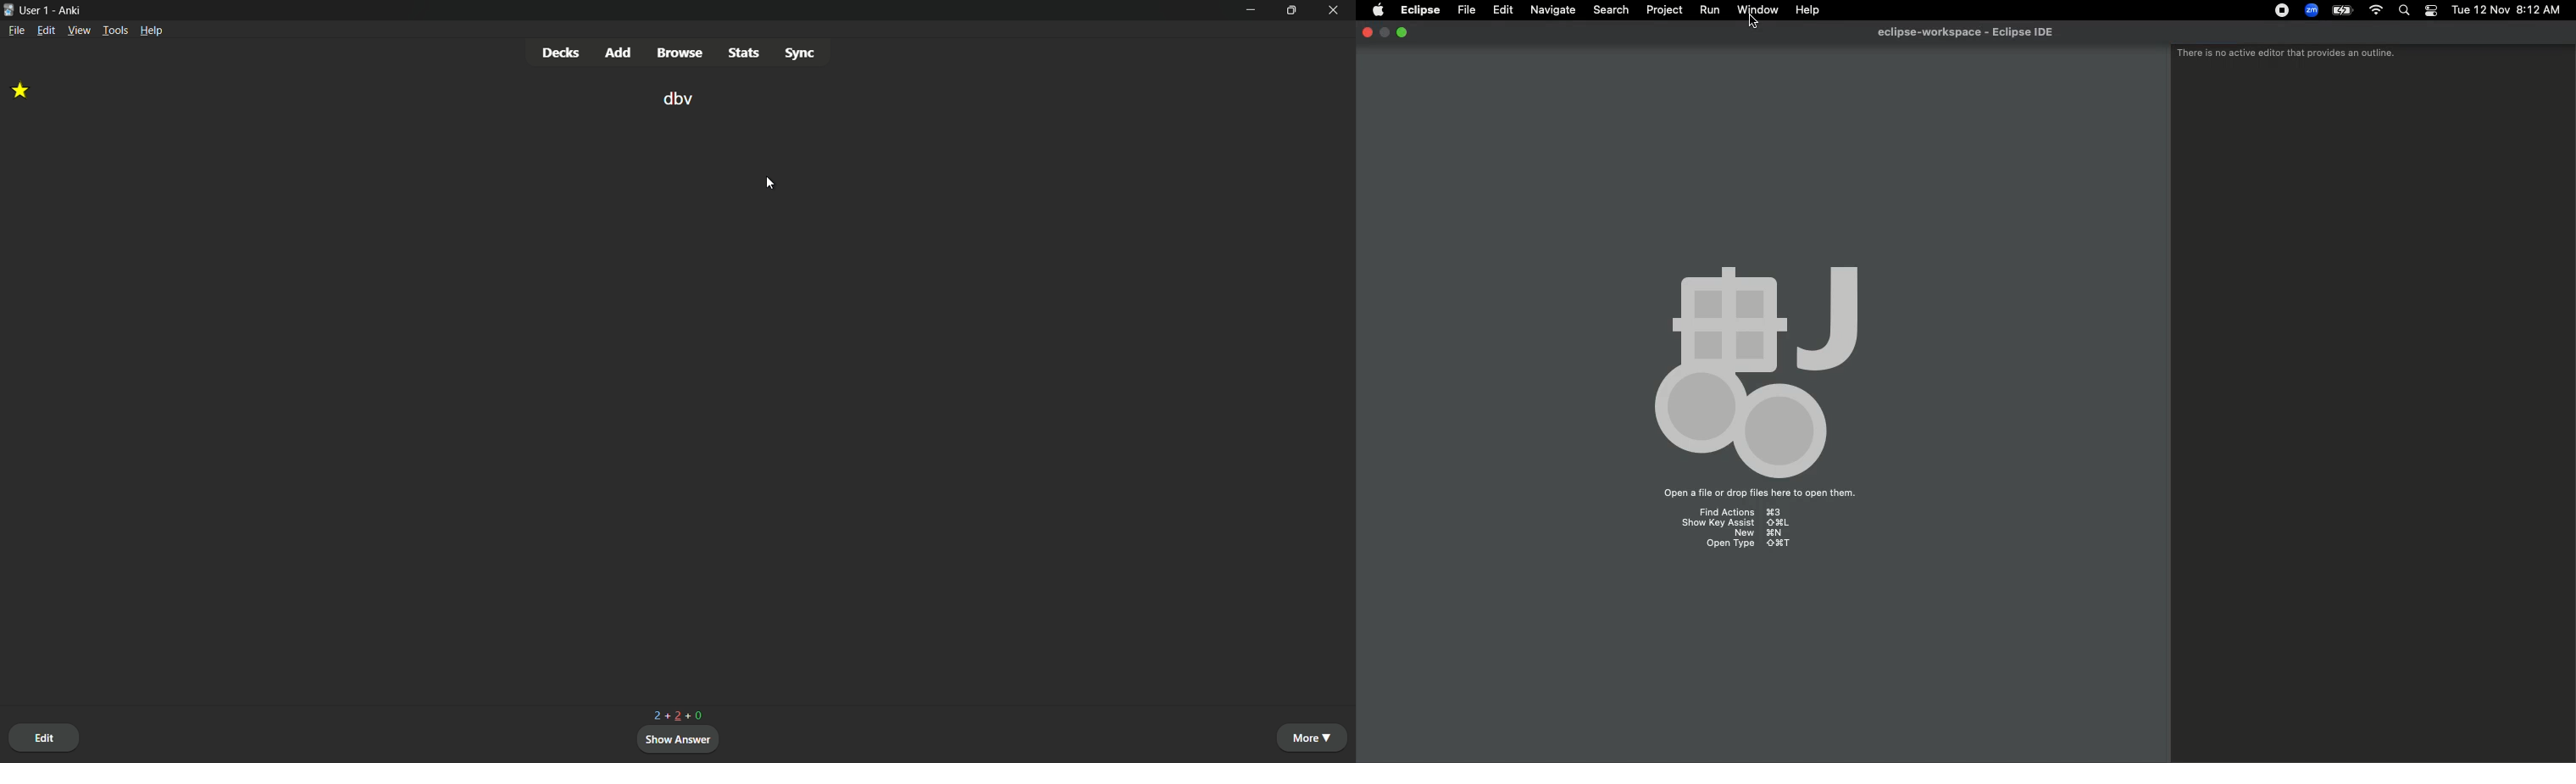  Describe the element at coordinates (1314, 737) in the screenshot. I see `more` at that location.